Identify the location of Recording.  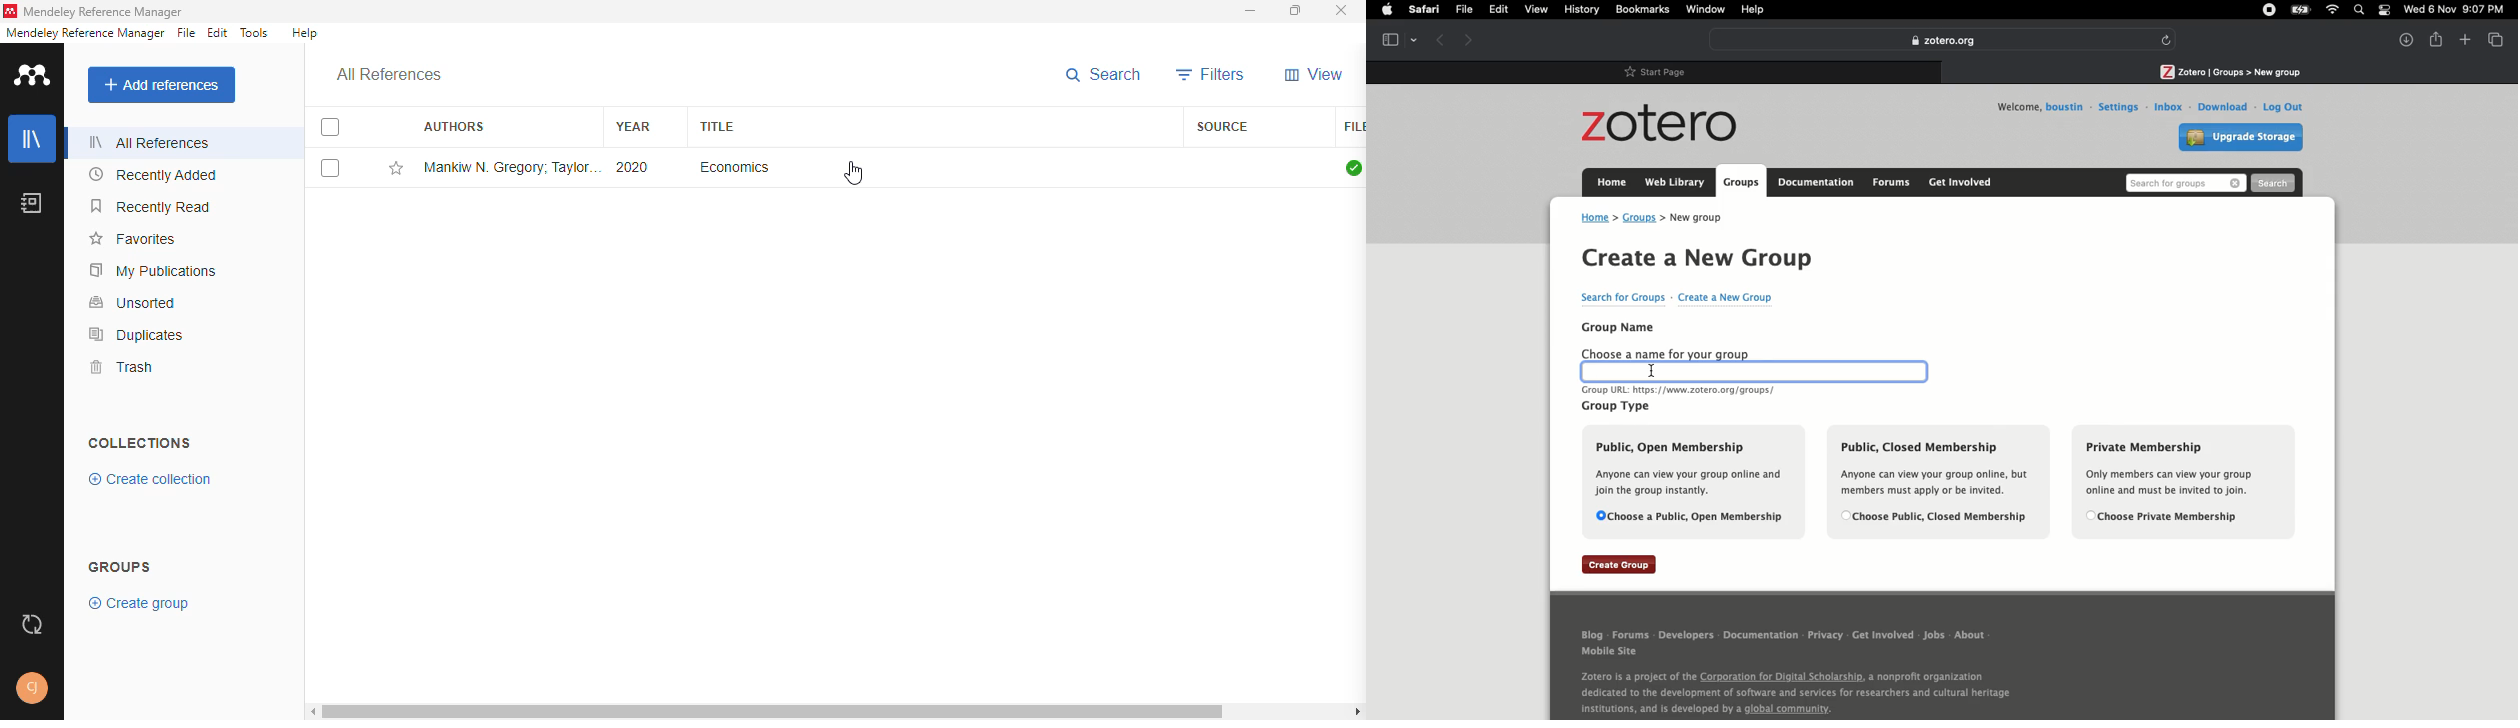
(2268, 11).